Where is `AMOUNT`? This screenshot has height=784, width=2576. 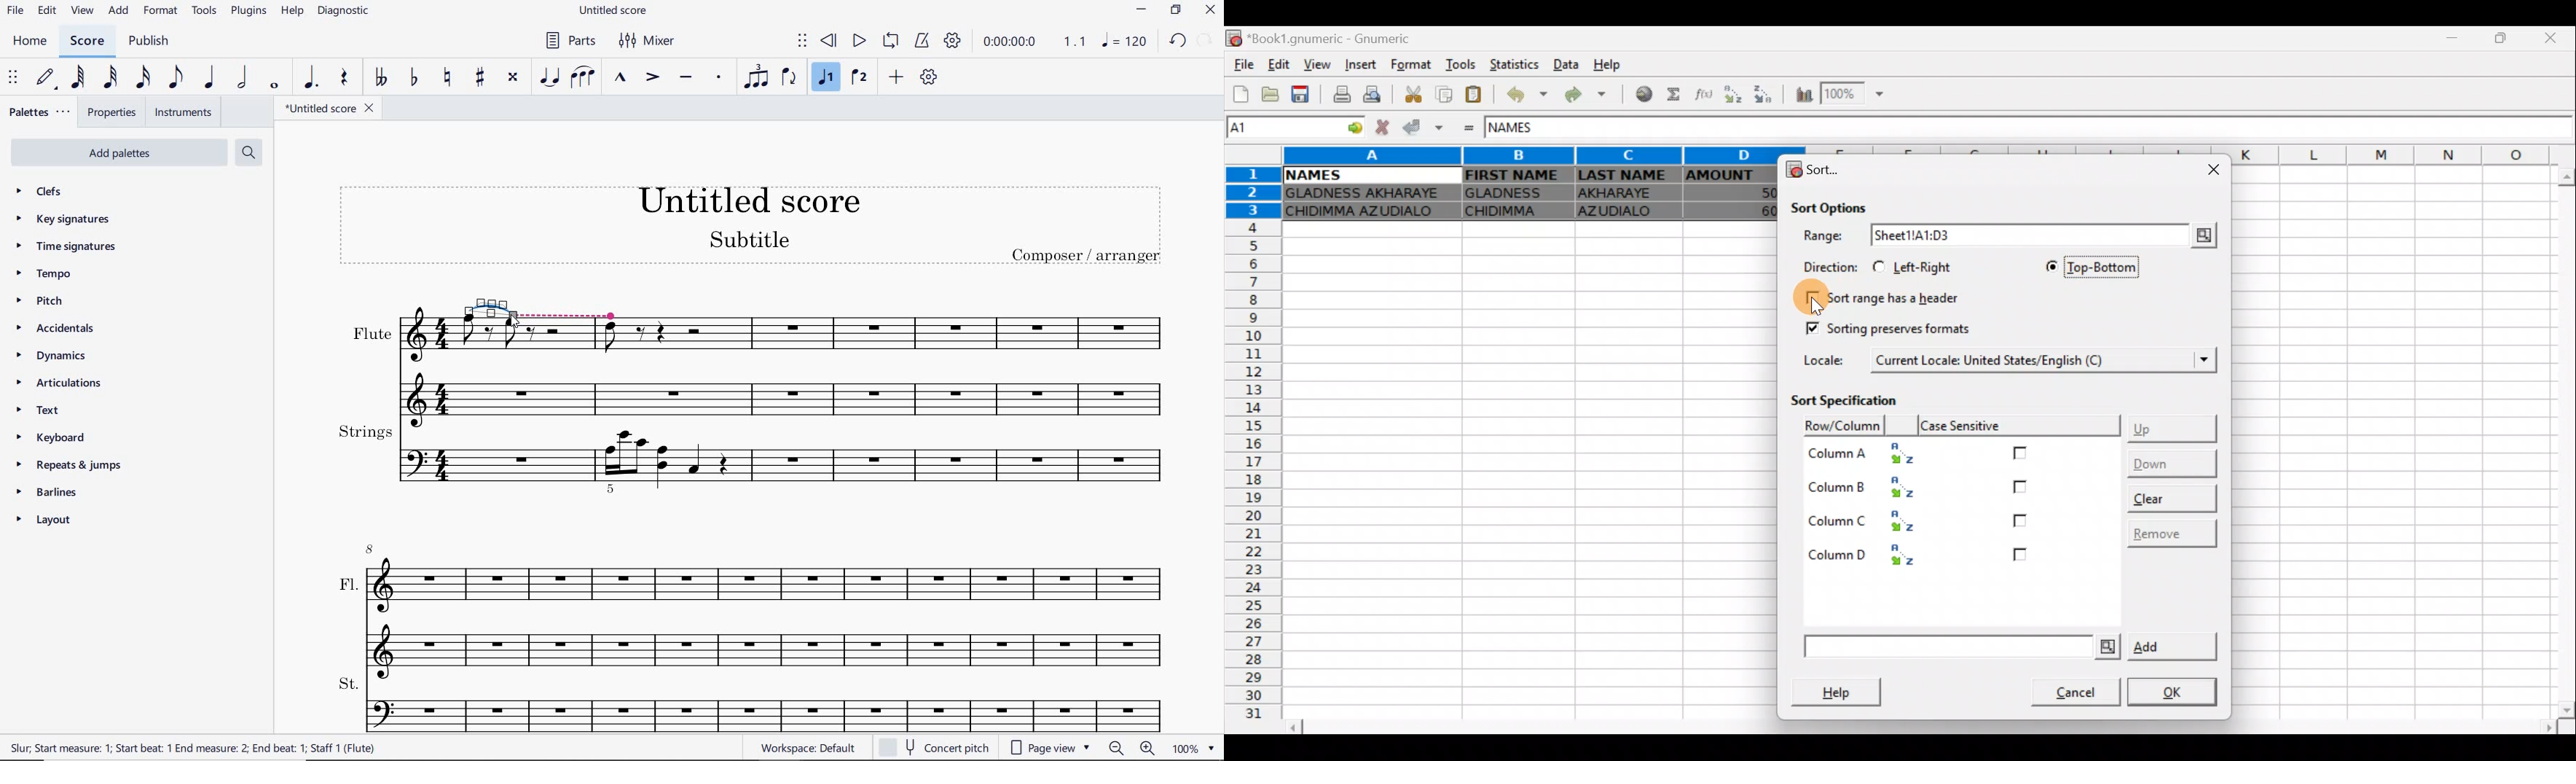 AMOUNT is located at coordinates (1730, 177).